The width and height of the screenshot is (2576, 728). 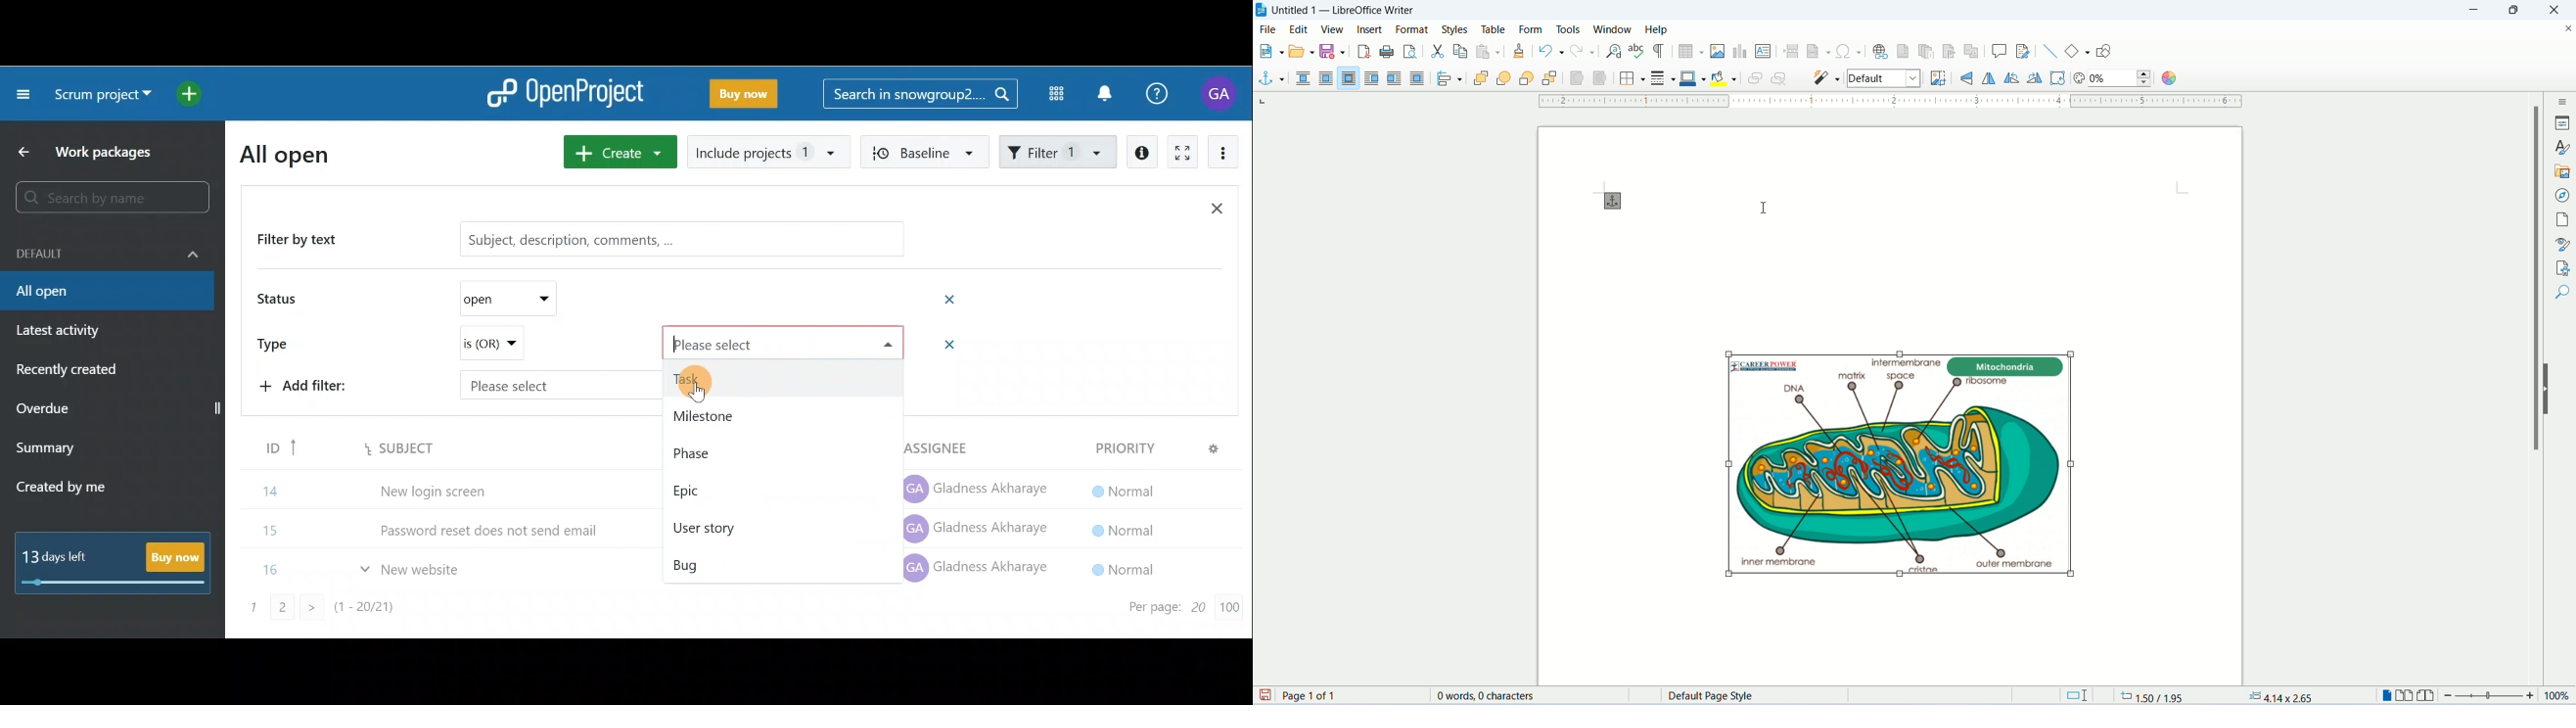 What do you see at coordinates (1662, 77) in the screenshot?
I see `border style` at bounding box center [1662, 77].